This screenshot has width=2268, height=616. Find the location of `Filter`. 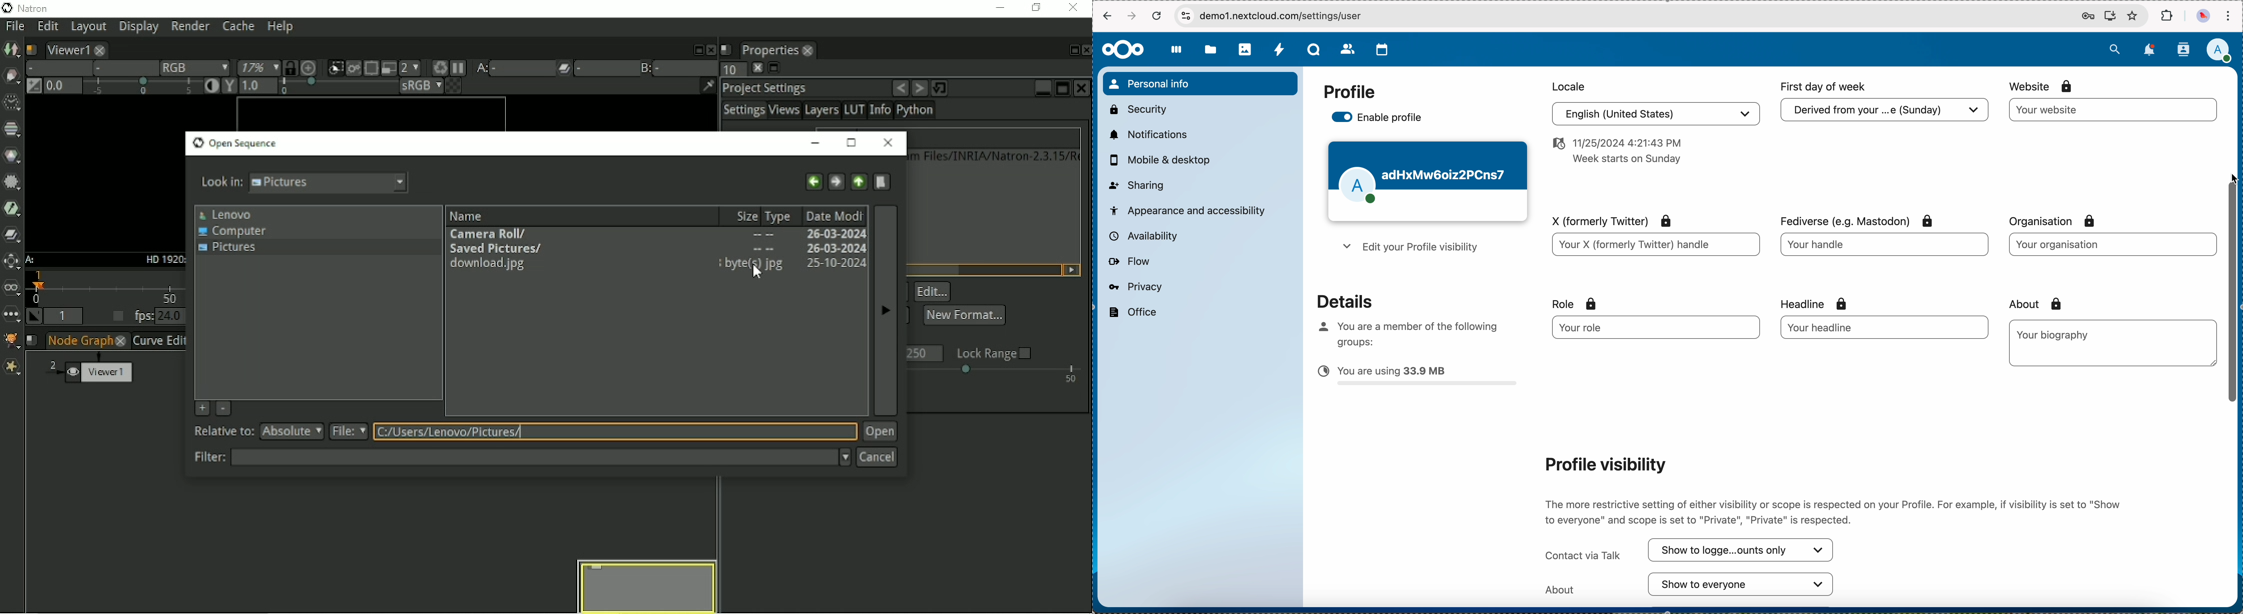

Filter is located at coordinates (520, 457).